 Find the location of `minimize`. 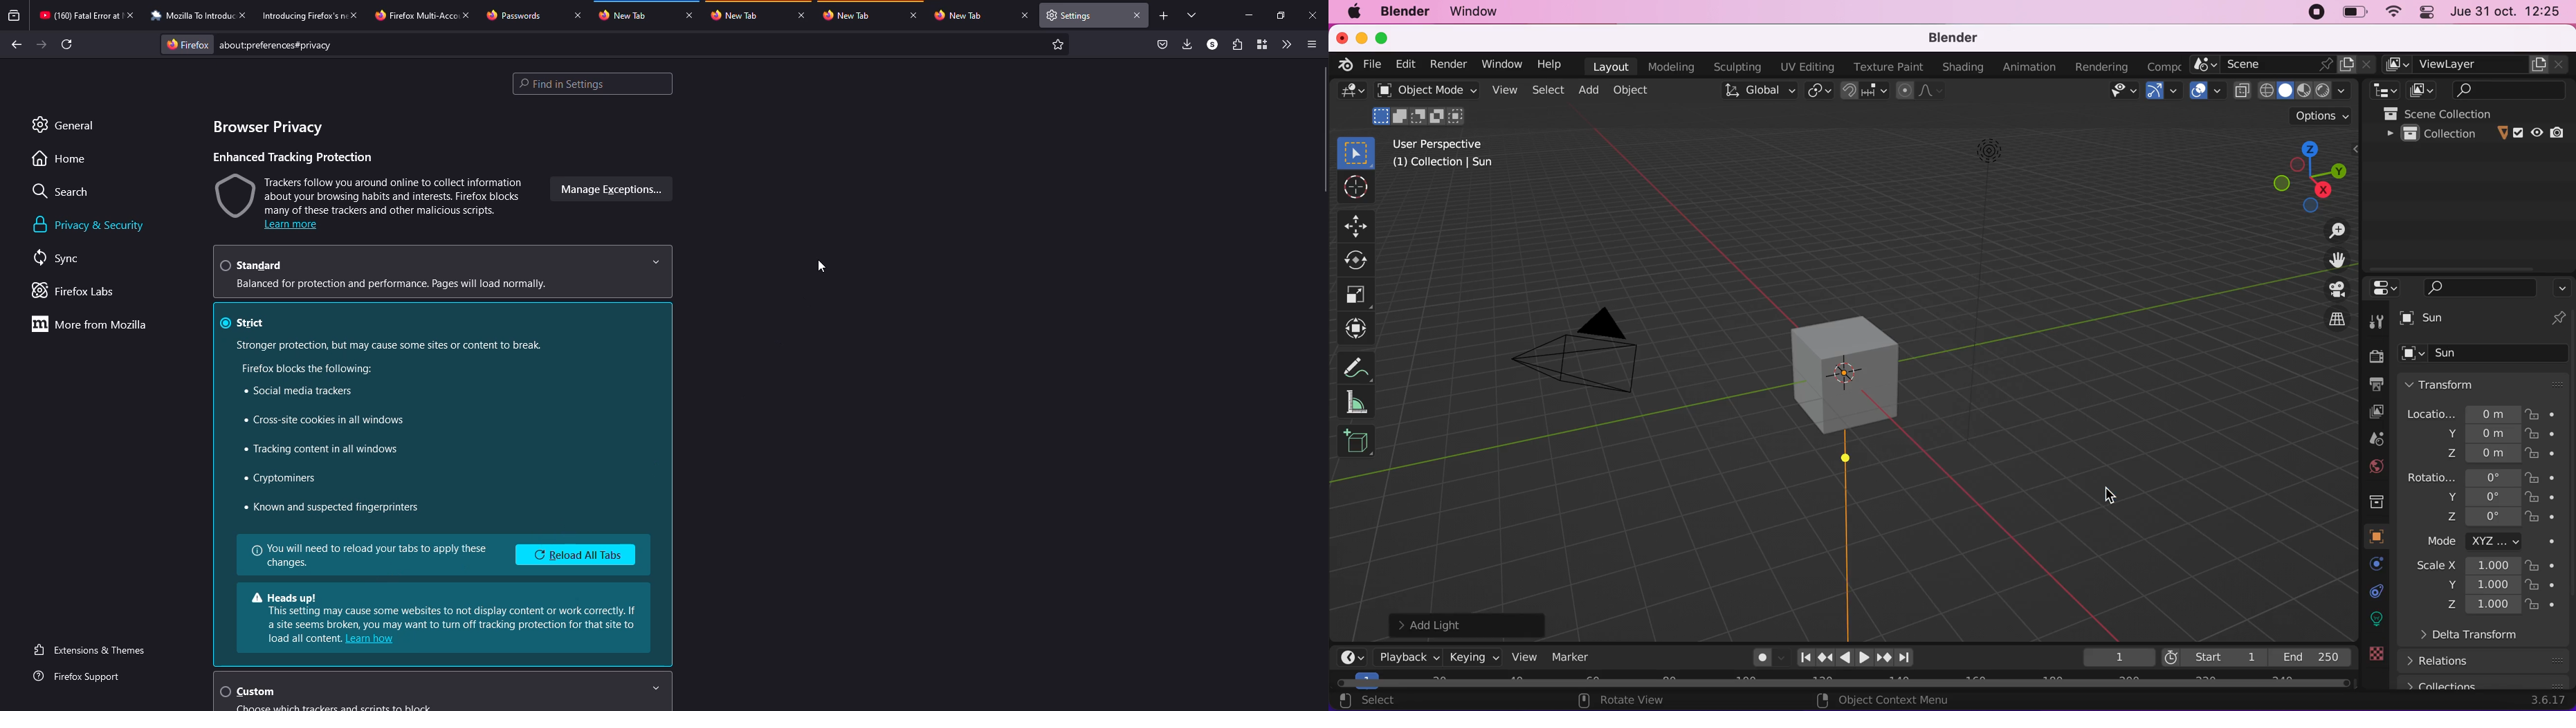

minimize is located at coordinates (1246, 15).